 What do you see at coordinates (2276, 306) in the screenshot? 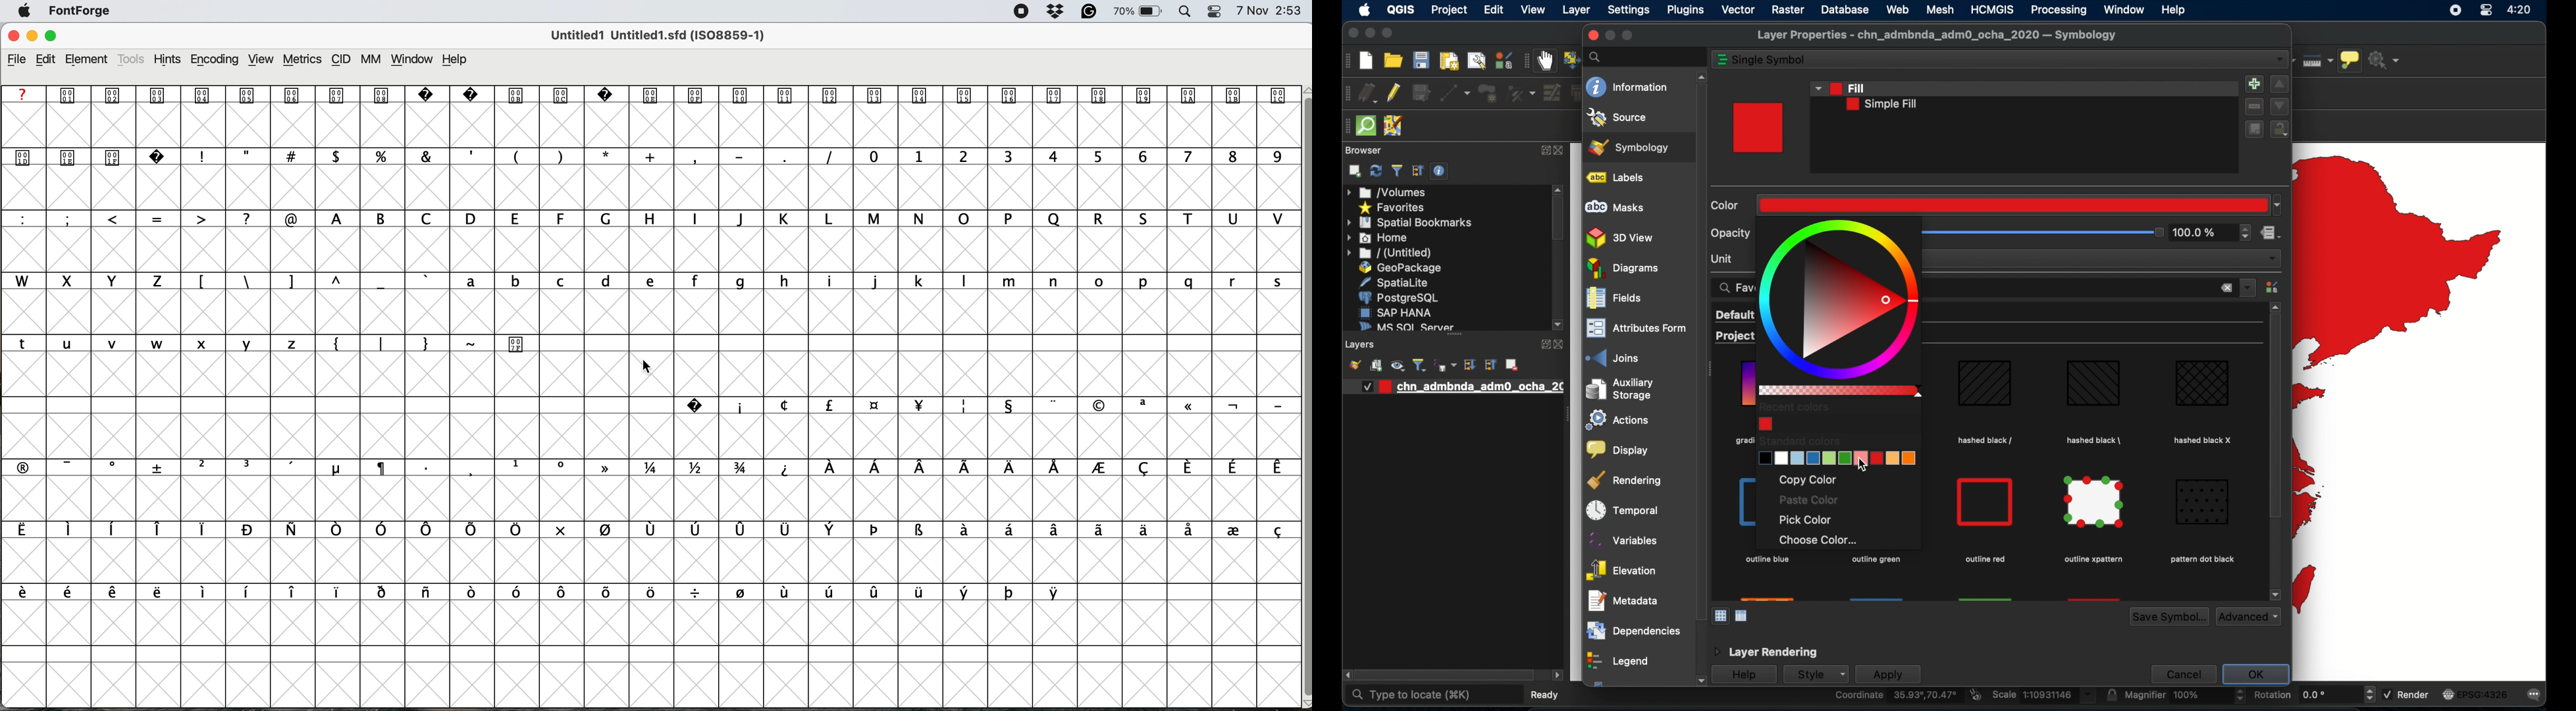
I see `scroll up arrow` at bounding box center [2276, 306].